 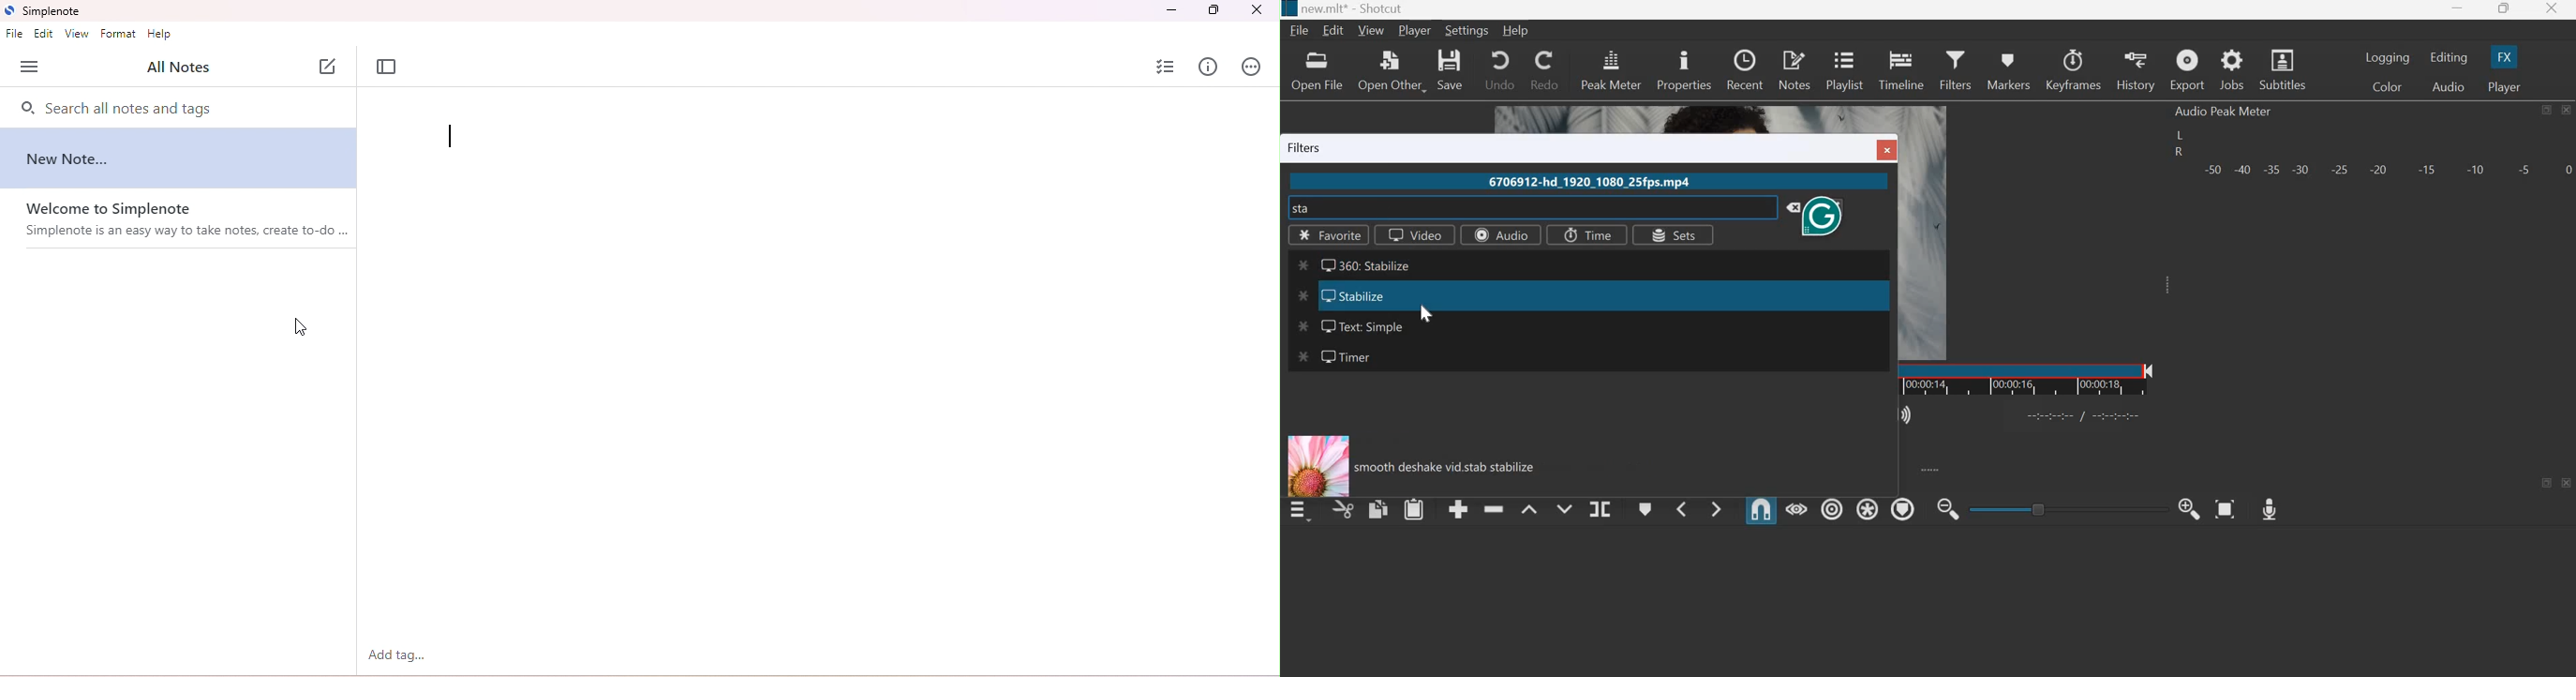 I want to click on search notes and tags, so click(x=177, y=111).